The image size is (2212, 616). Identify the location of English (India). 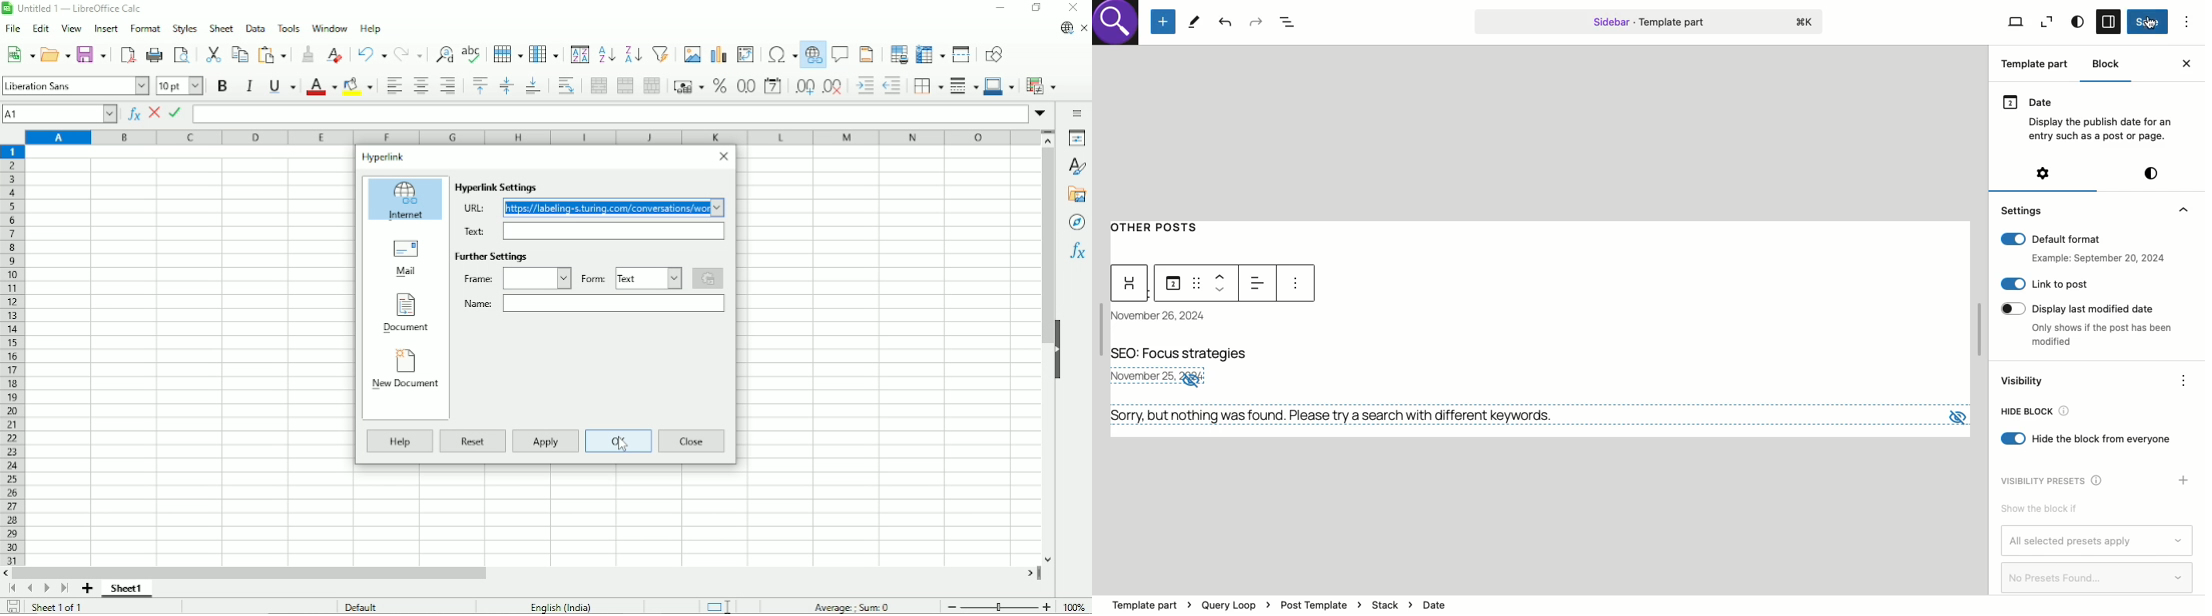
(561, 607).